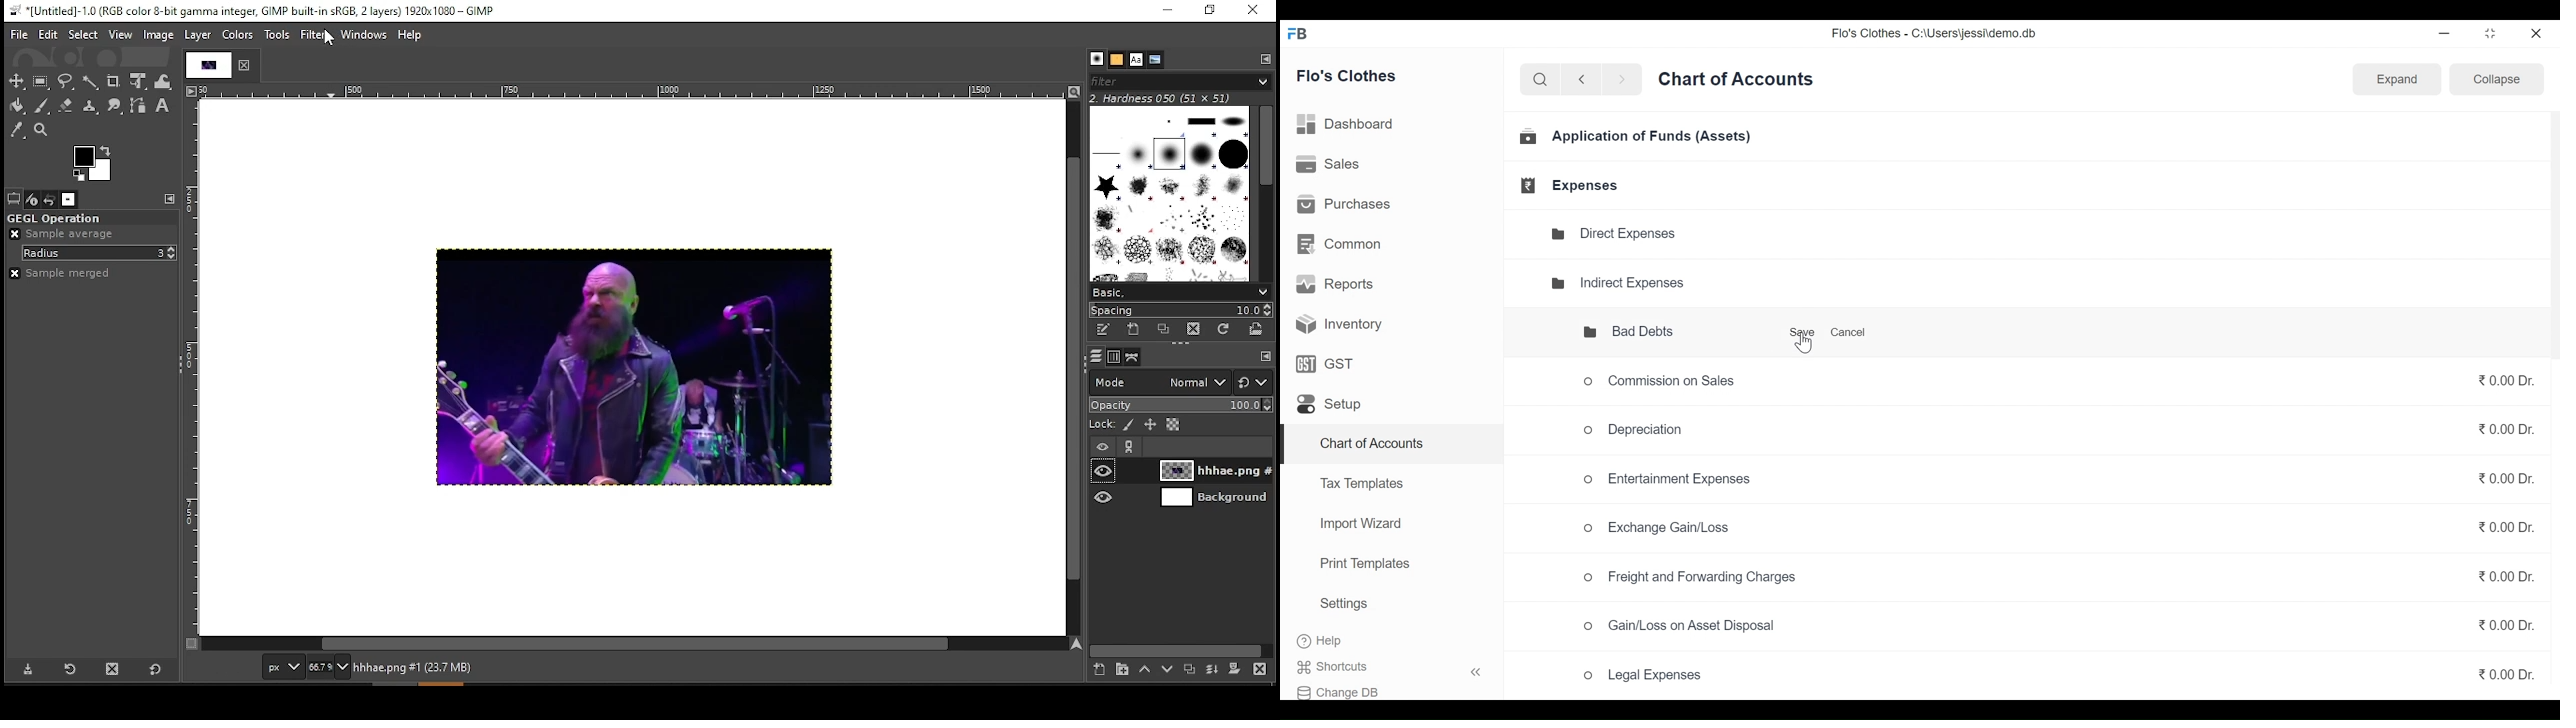 Image resolution: width=2576 pixels, height=728 pixels. I want to click on Chart of Accounts, so click(1369, 445).